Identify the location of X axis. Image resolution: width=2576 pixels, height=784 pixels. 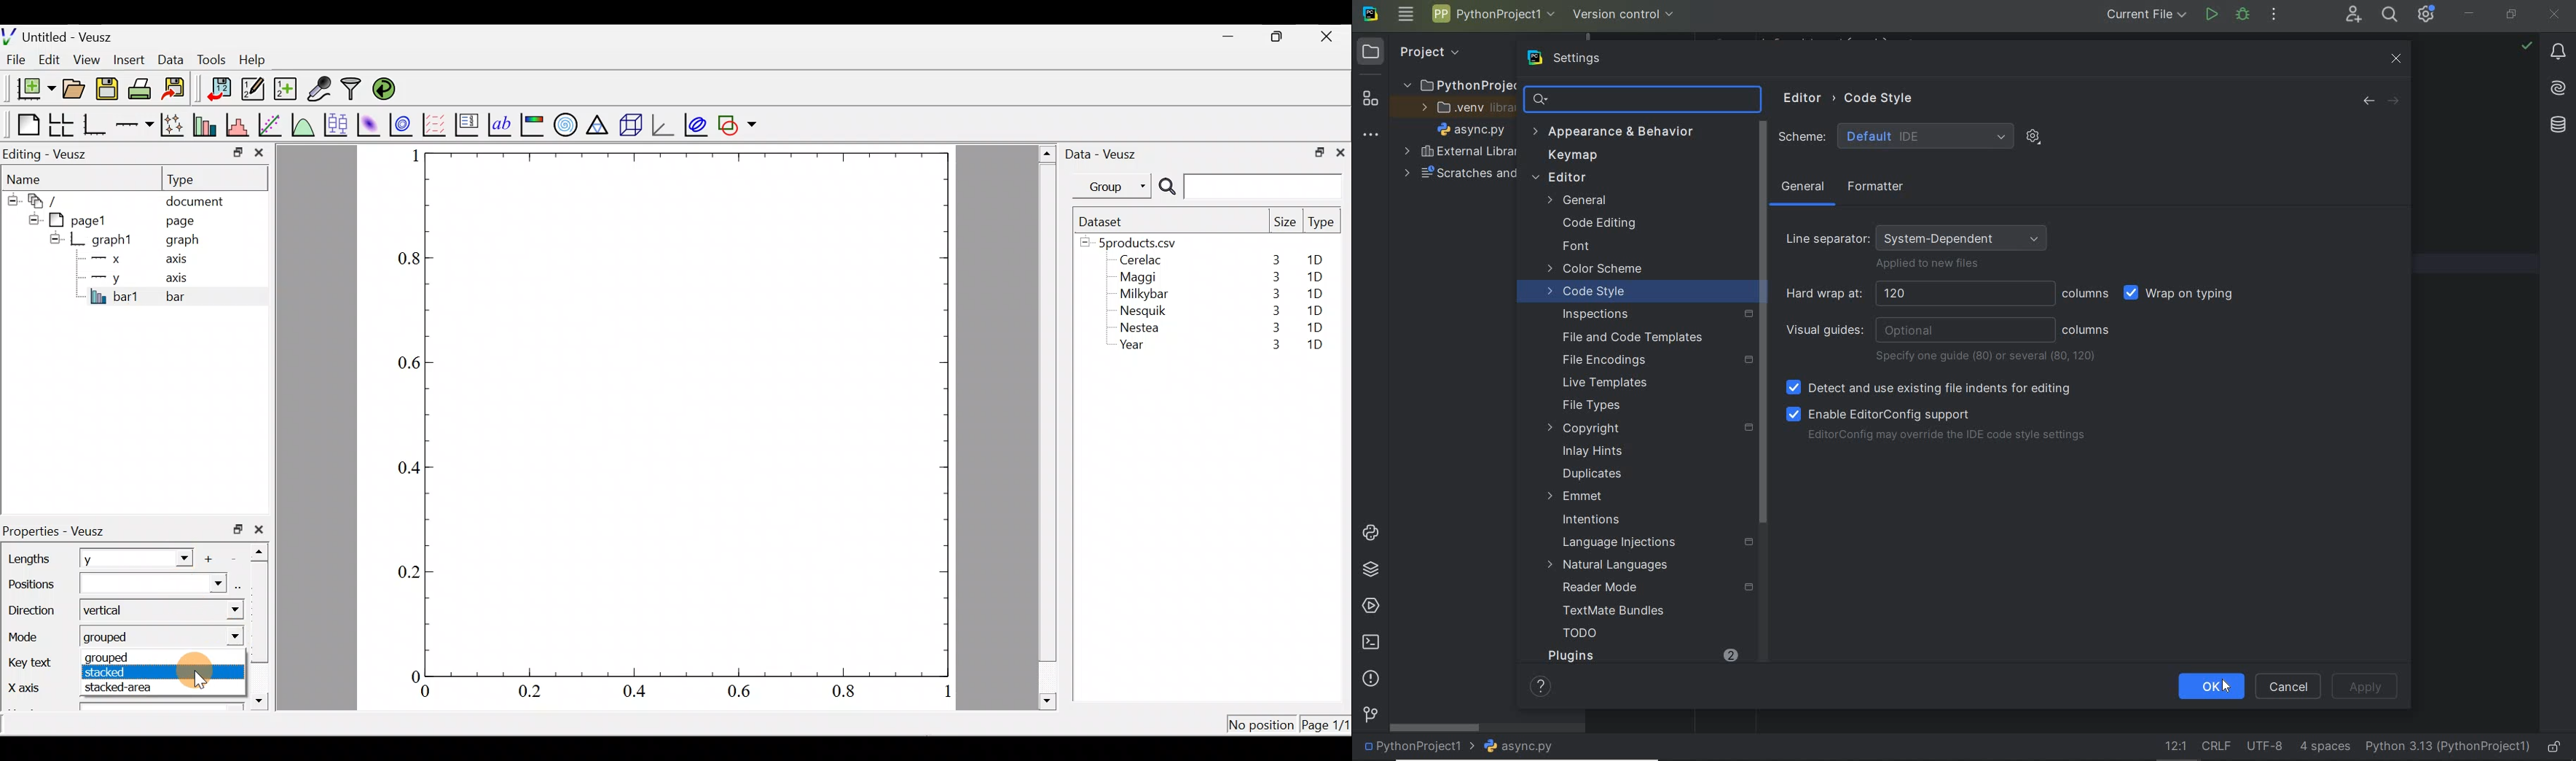
(25, 688).